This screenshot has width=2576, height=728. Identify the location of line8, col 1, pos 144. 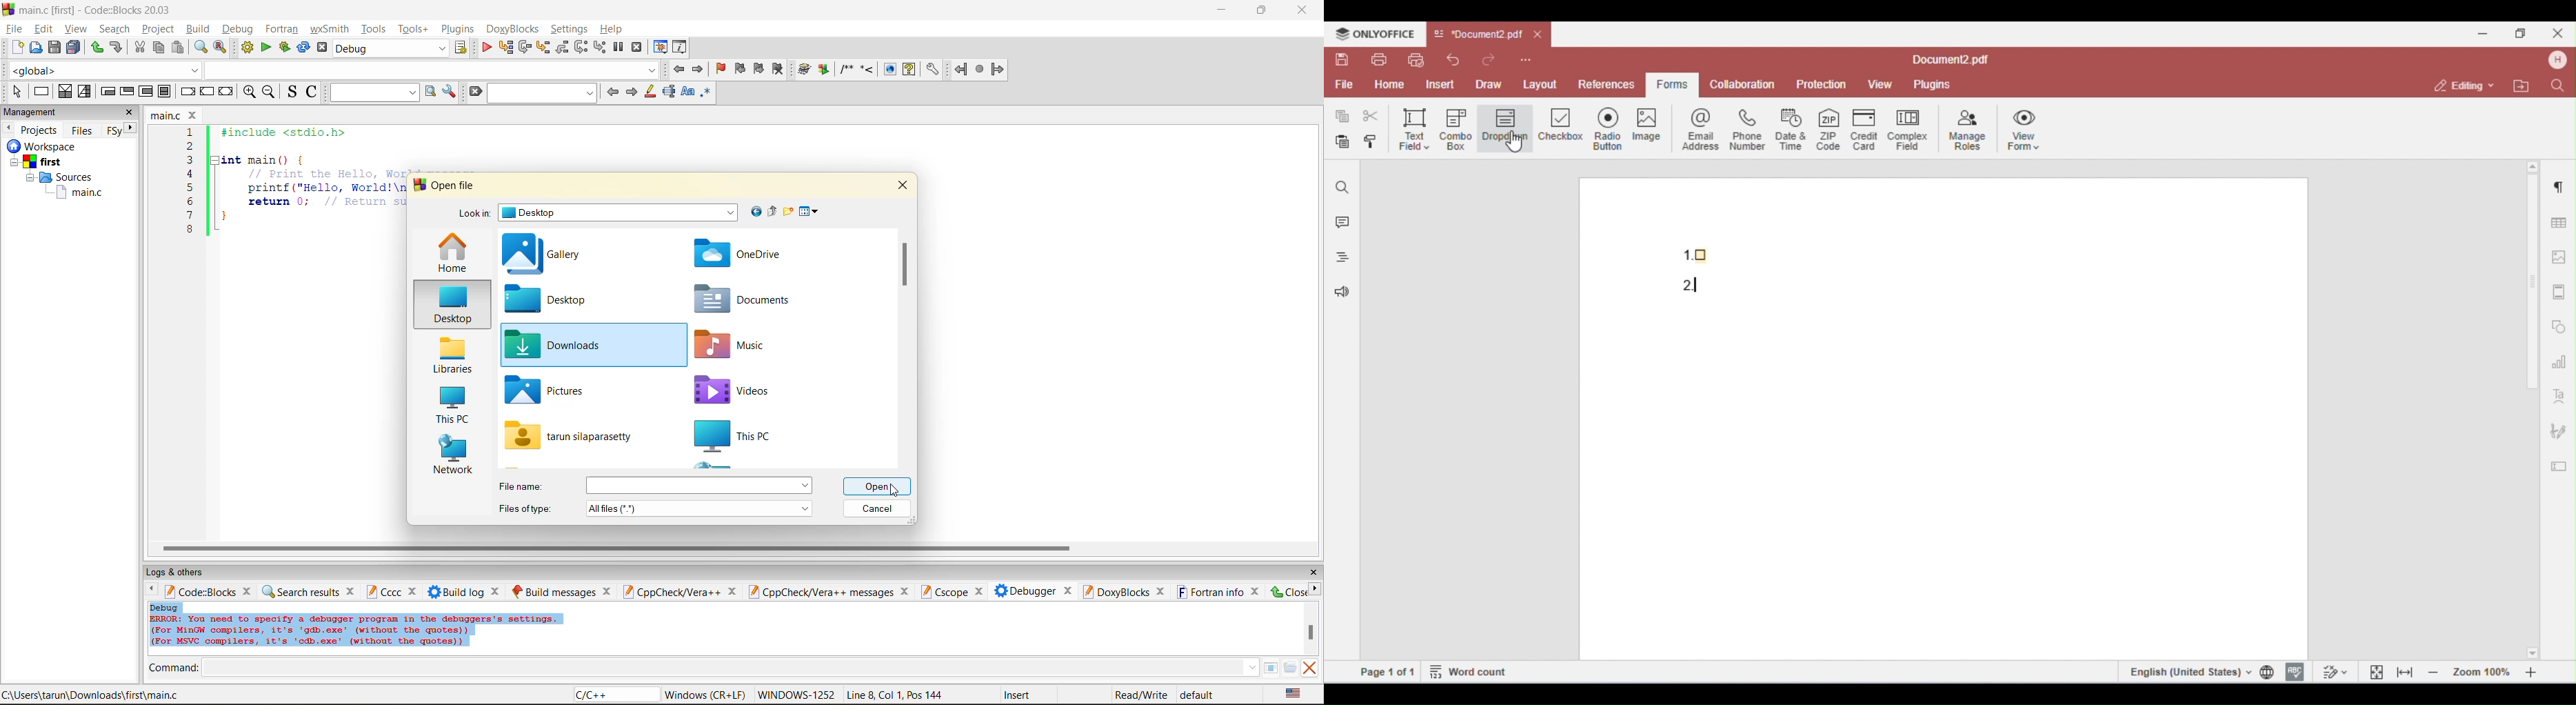
(897, 695).